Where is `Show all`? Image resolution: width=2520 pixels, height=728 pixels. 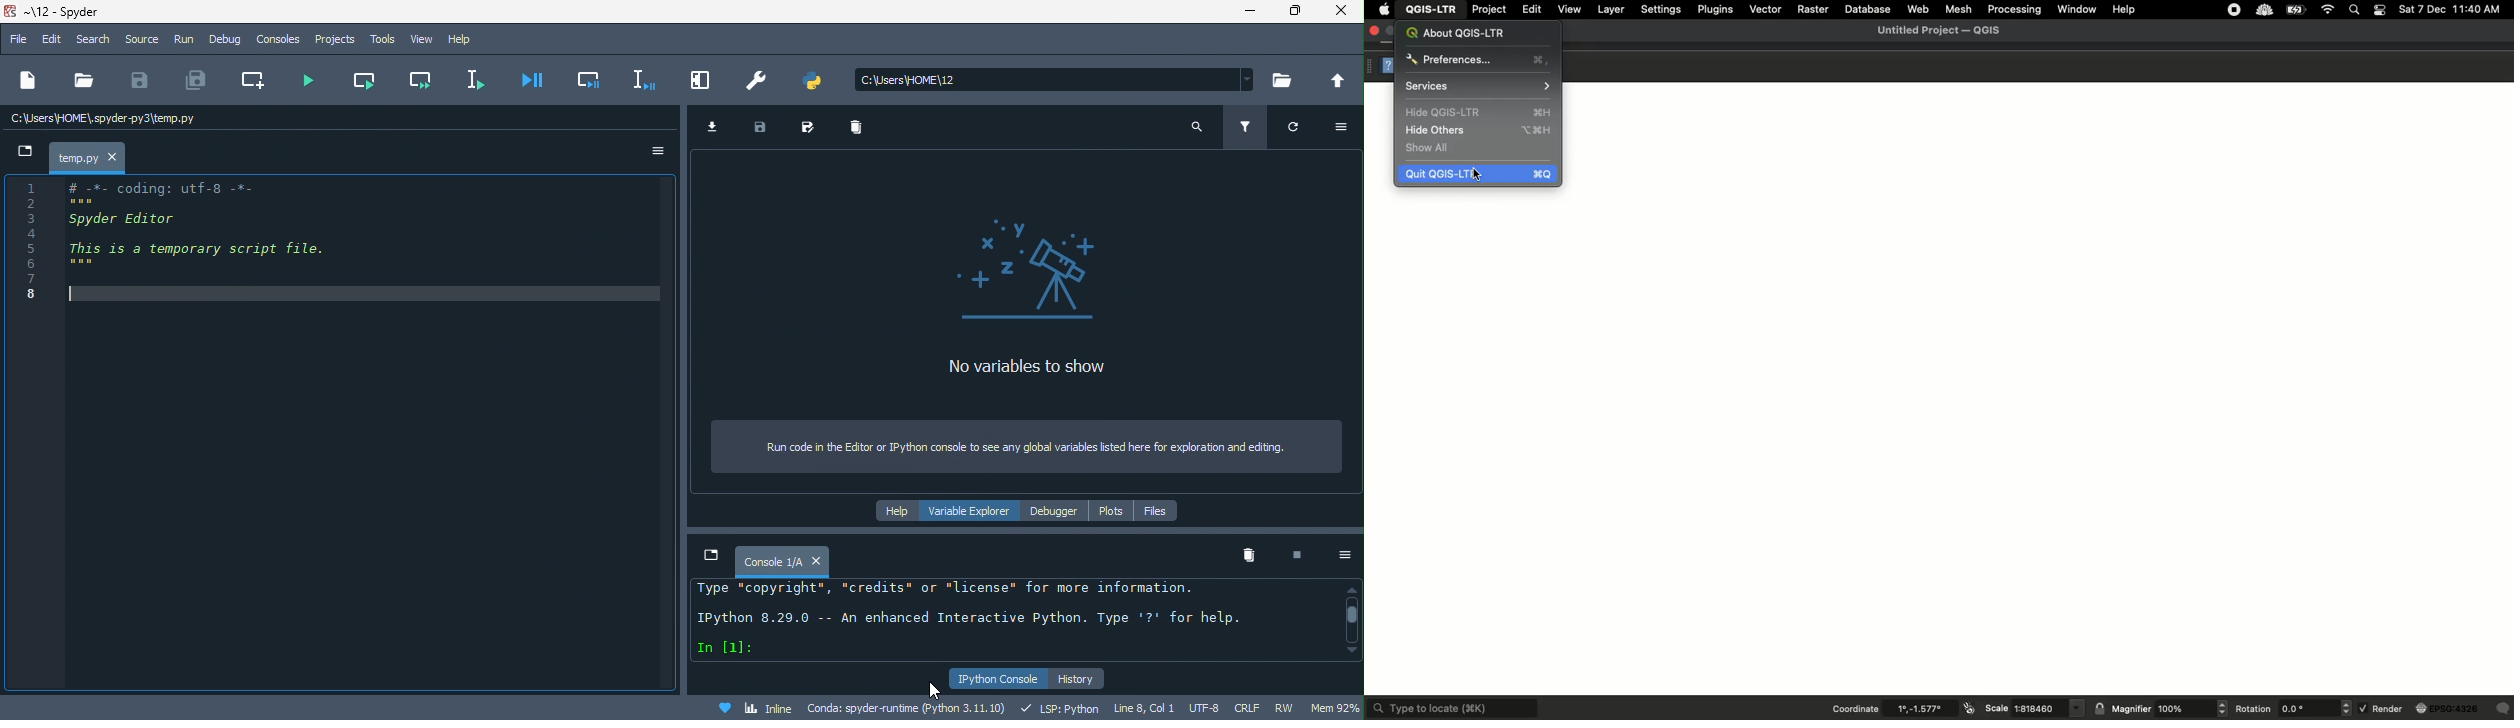
Show all is located at coordinates (1430, 148).